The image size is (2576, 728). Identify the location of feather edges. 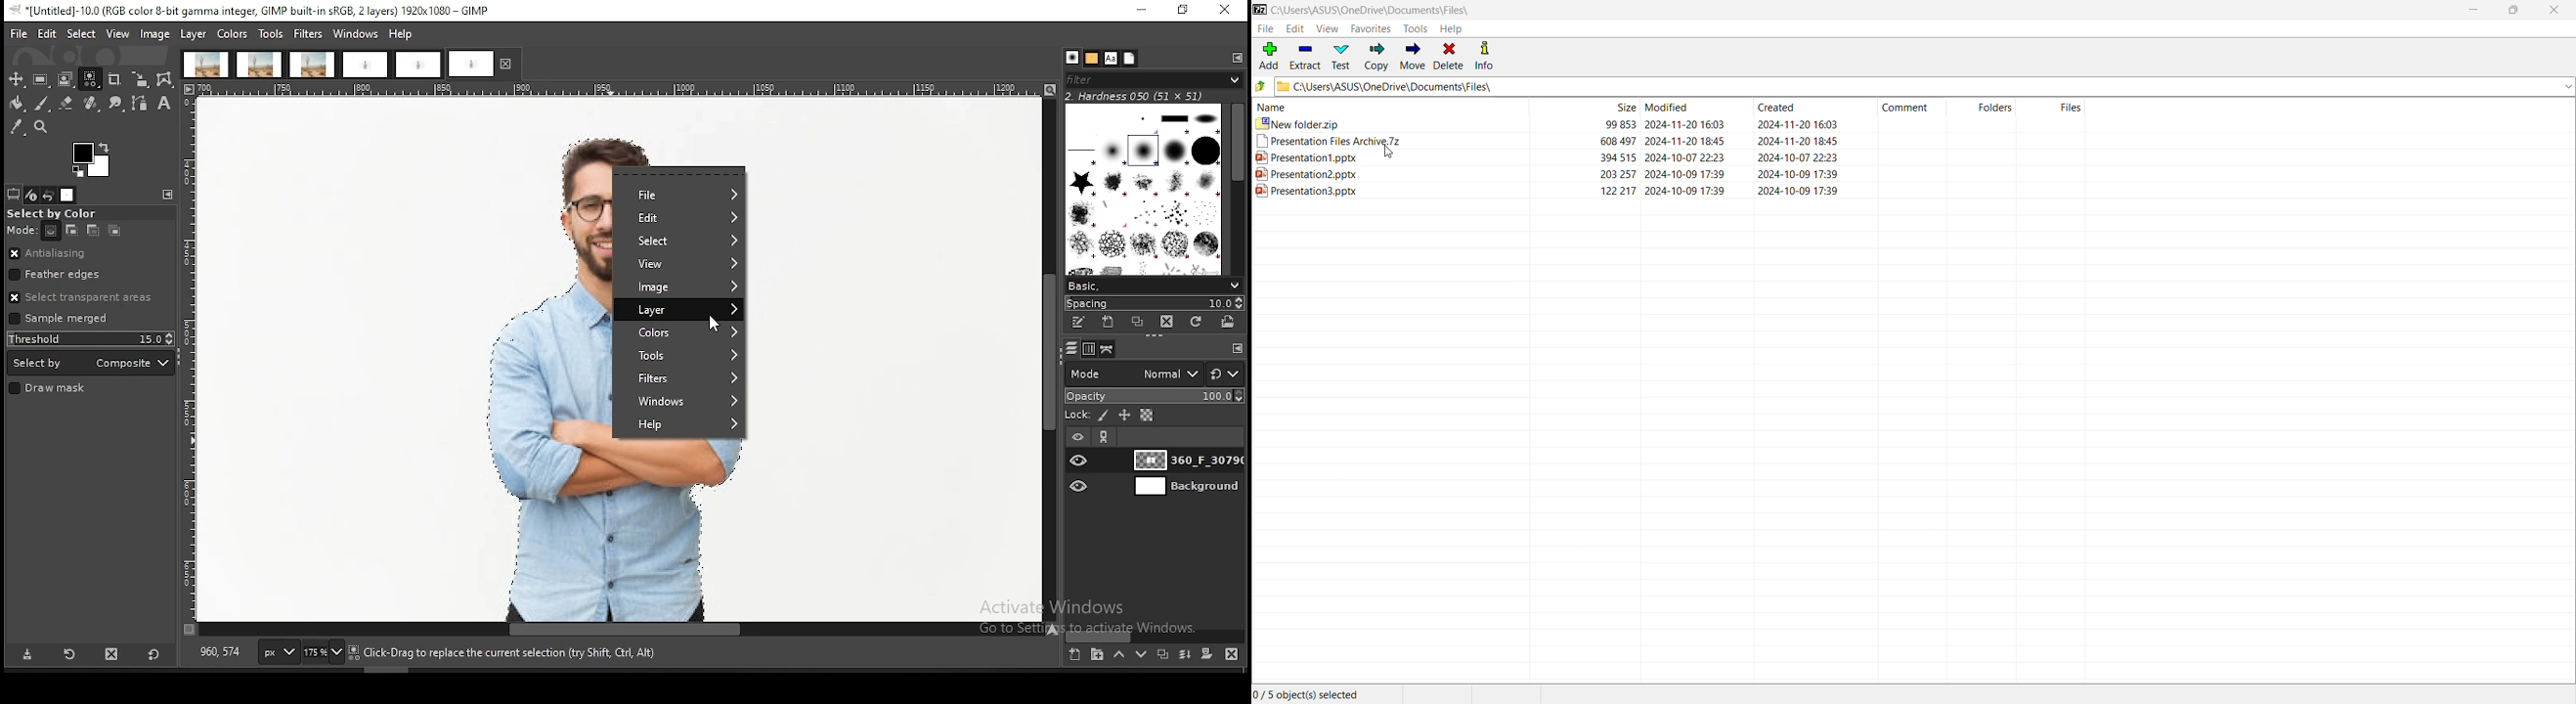
(92, 274).